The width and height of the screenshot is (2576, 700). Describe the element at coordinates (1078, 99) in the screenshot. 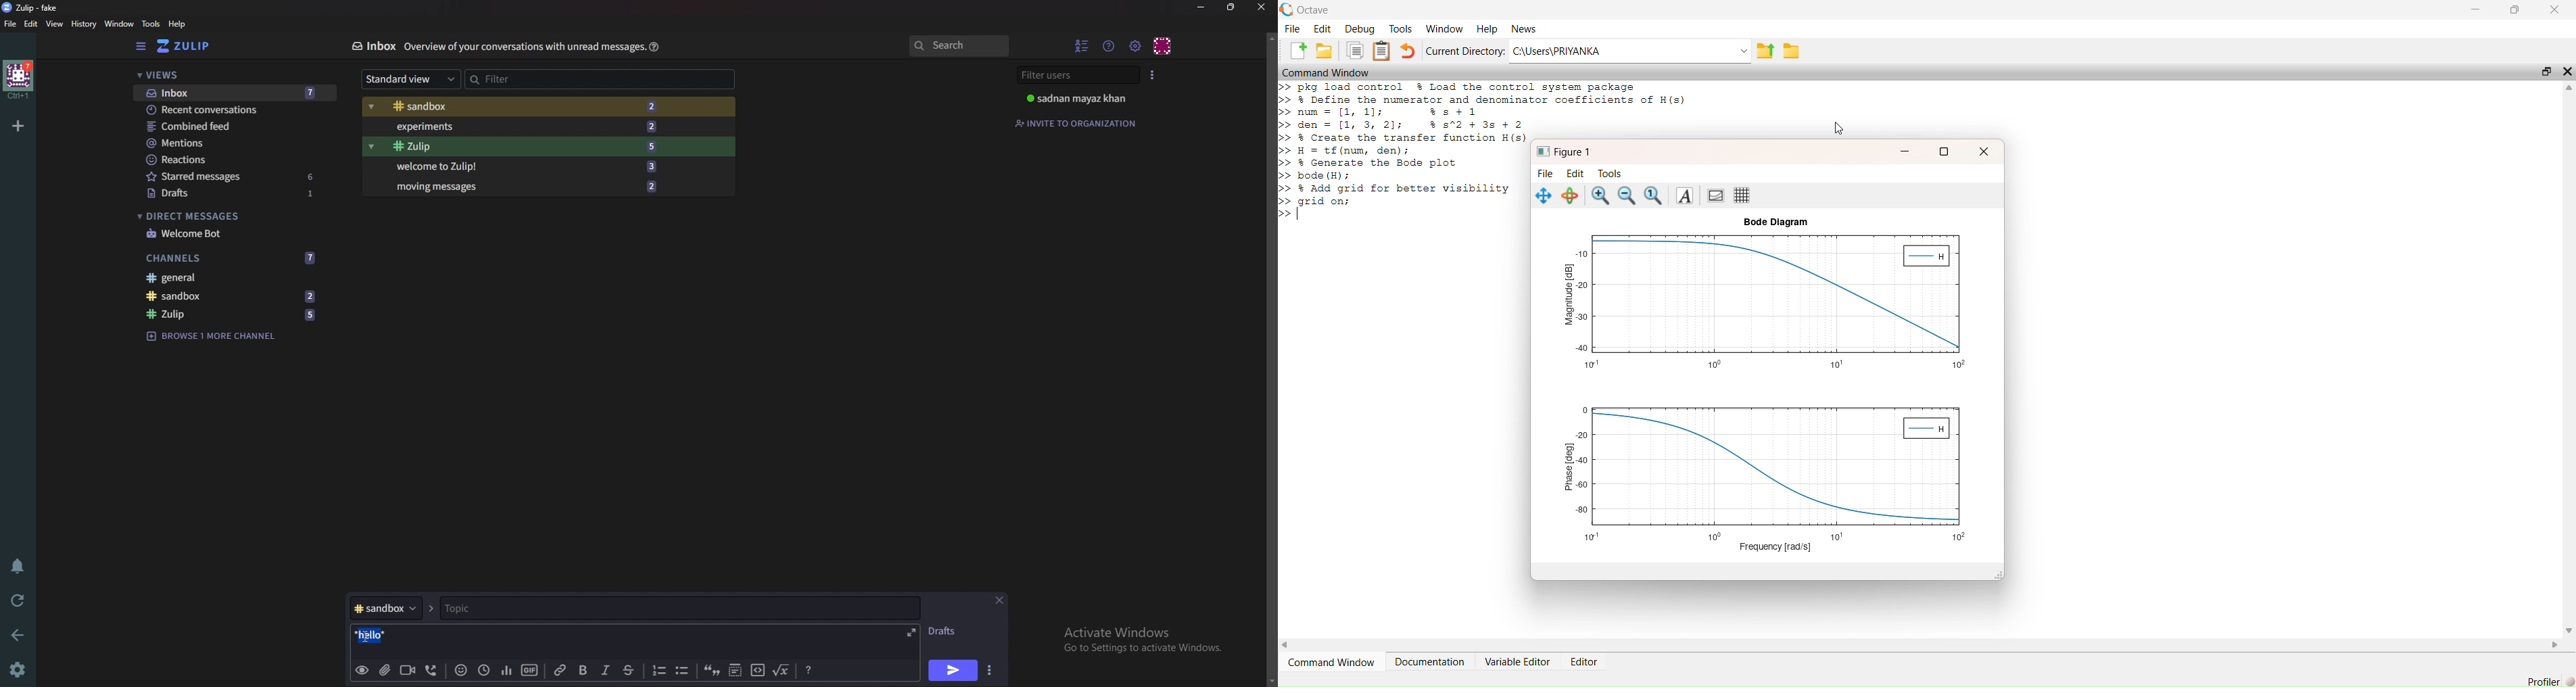

I see `sadnan mayaz khan` at that location.